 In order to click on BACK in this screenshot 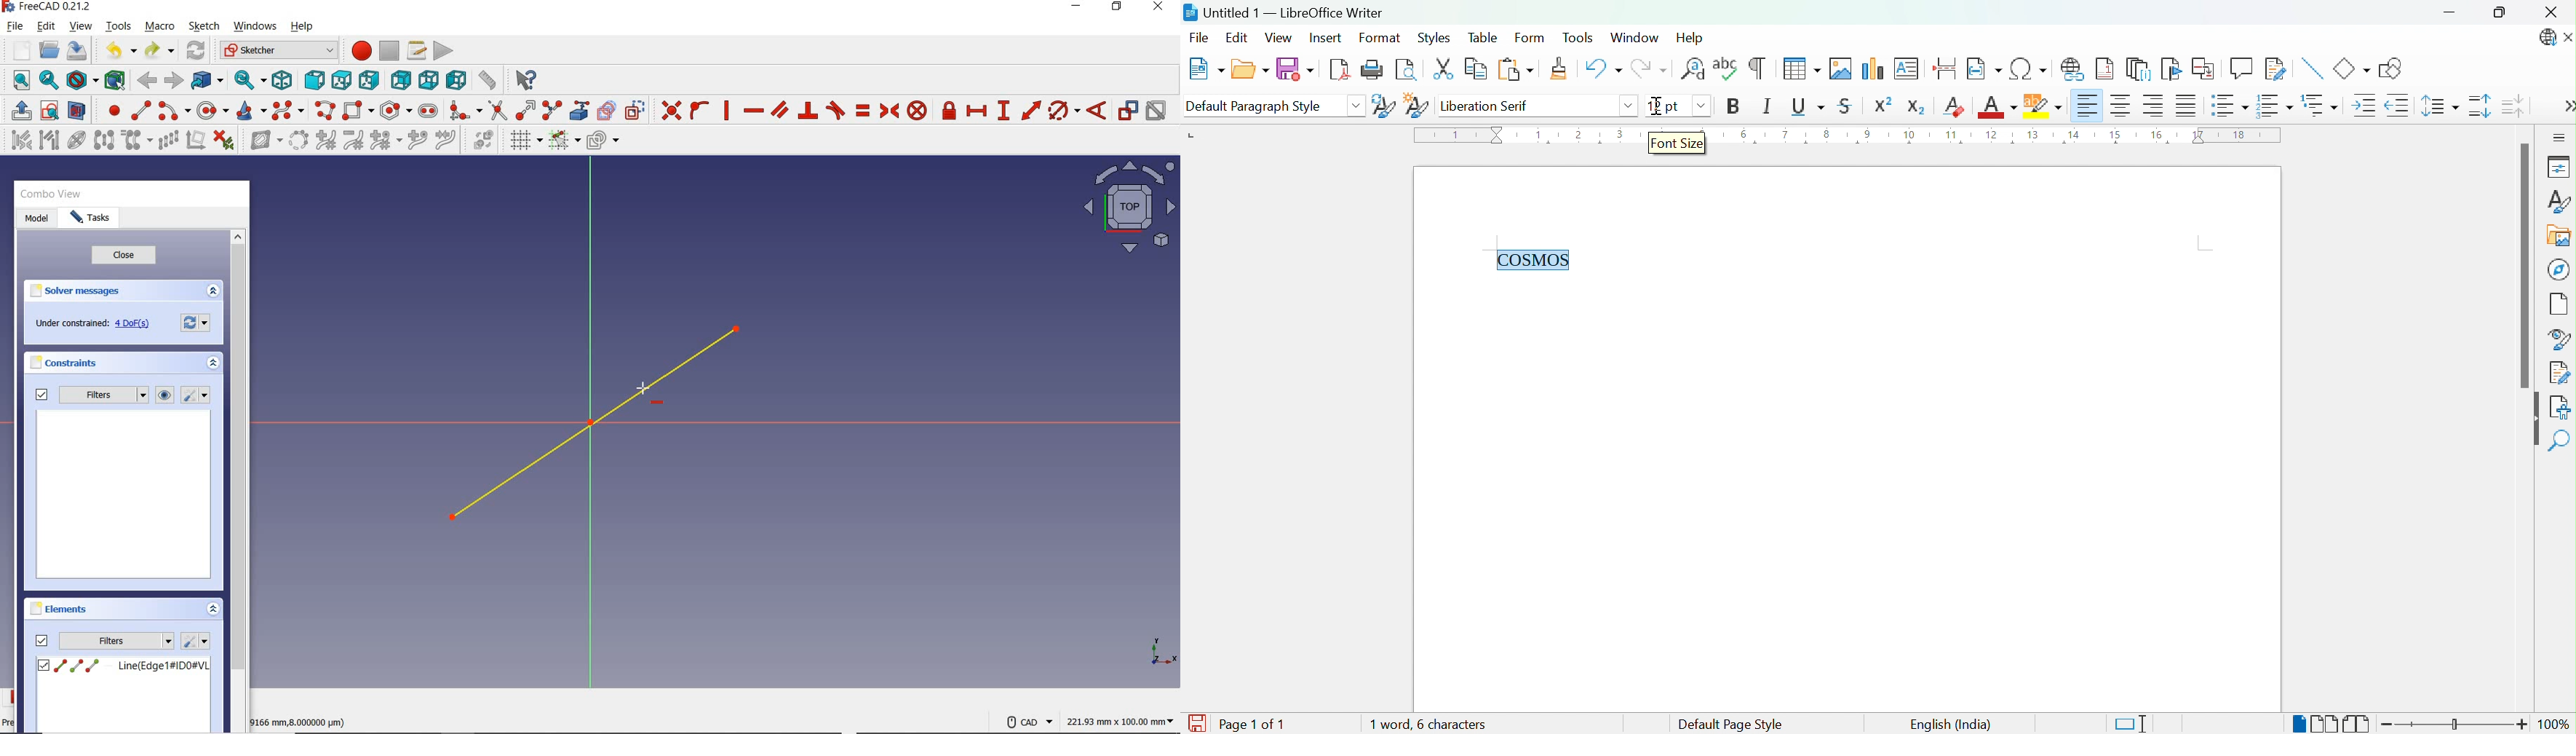, I will do `click(147, 82)`.